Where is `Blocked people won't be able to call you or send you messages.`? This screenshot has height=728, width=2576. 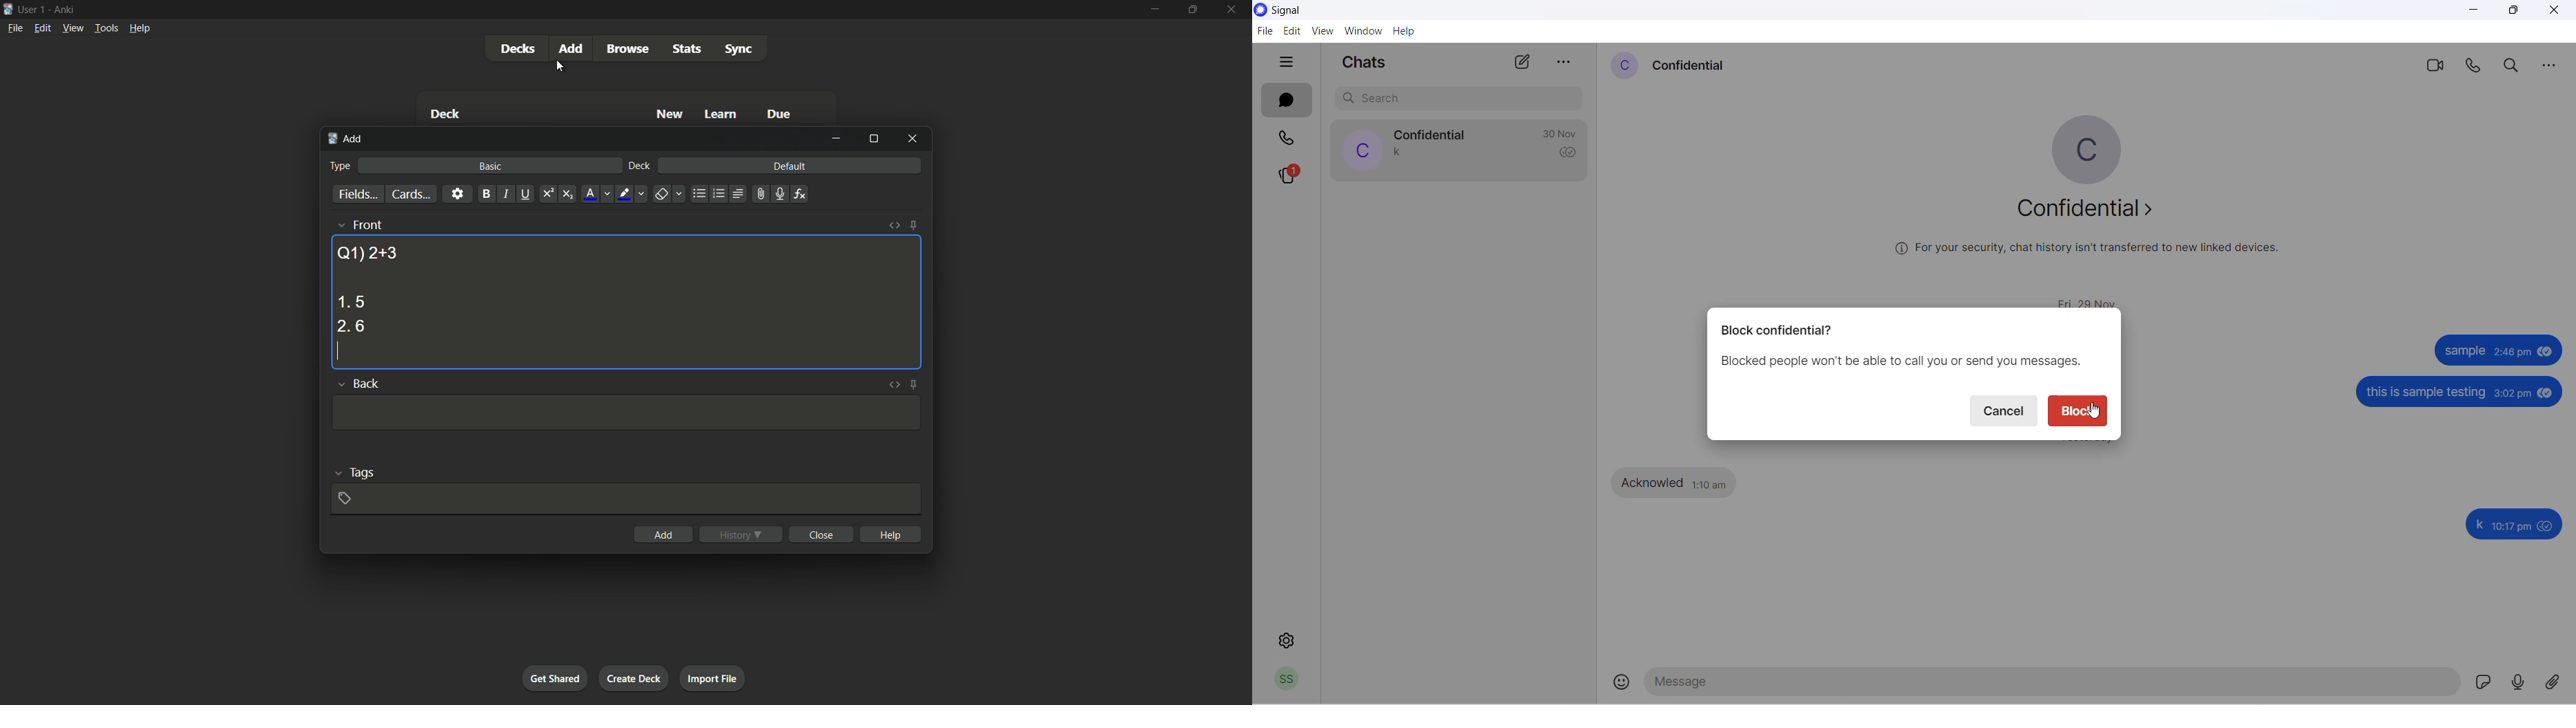 Blocked people won't be able to call you or send you messages. is located at coordinates (1900, 361).